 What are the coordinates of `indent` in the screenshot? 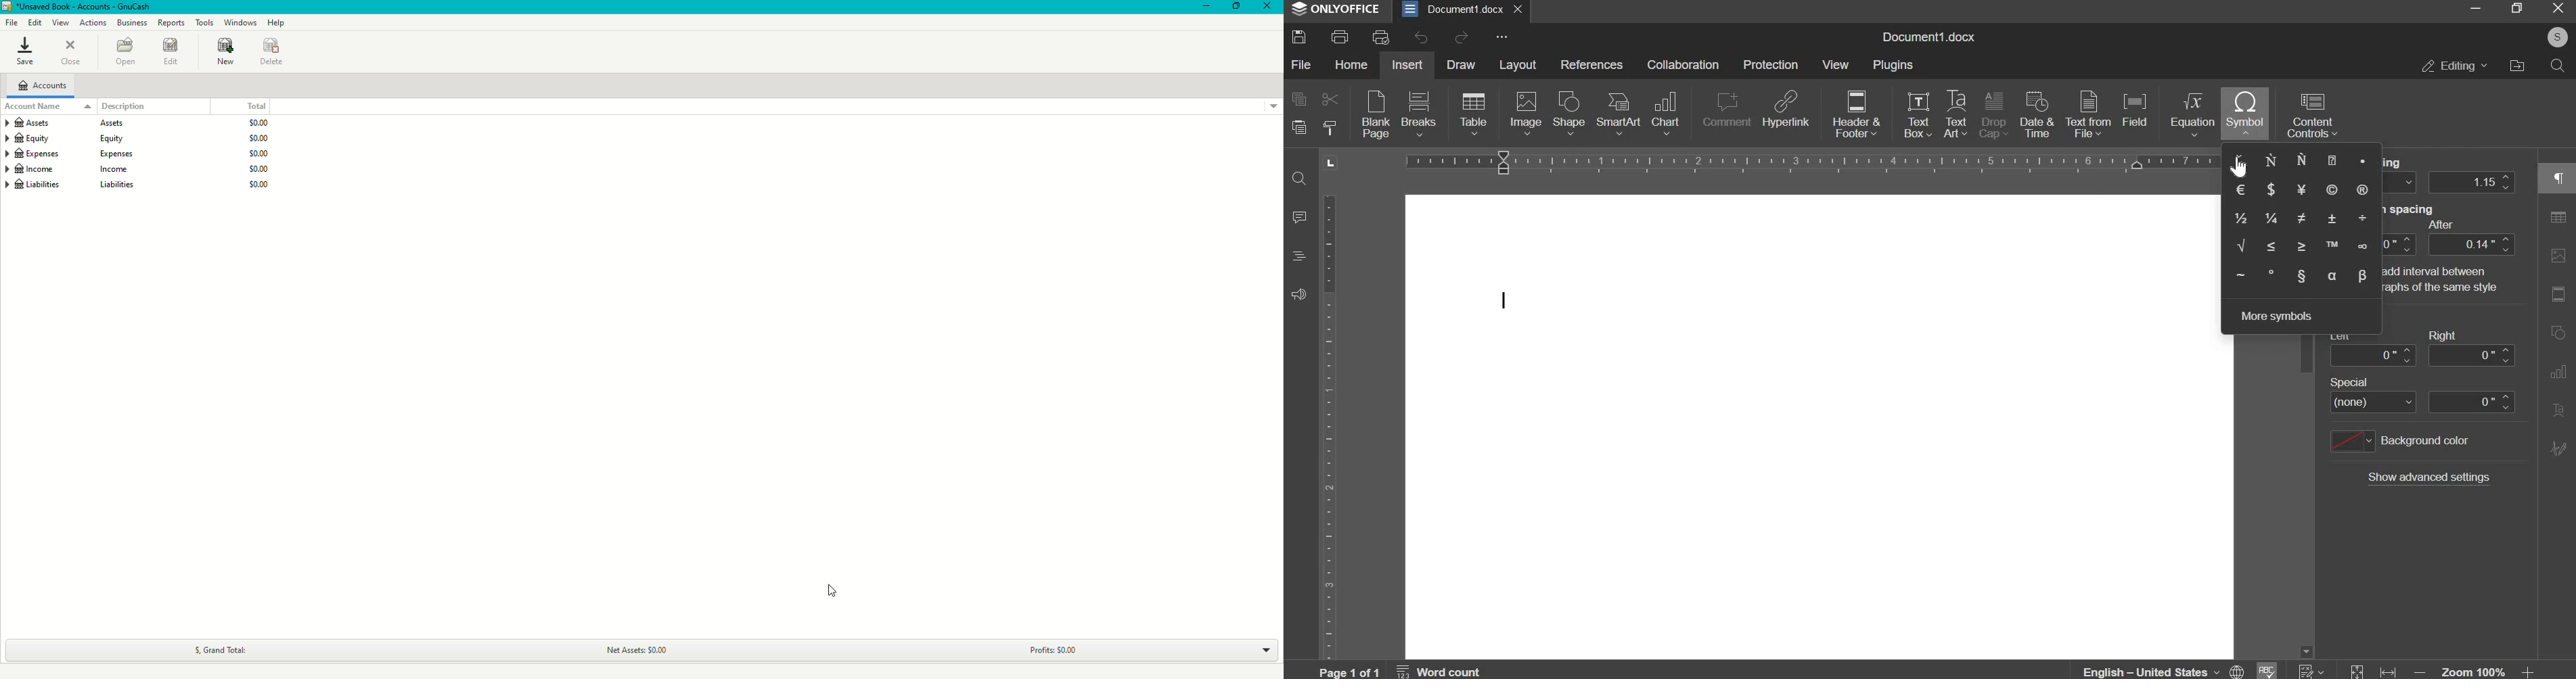 It's located at (2421, 354).